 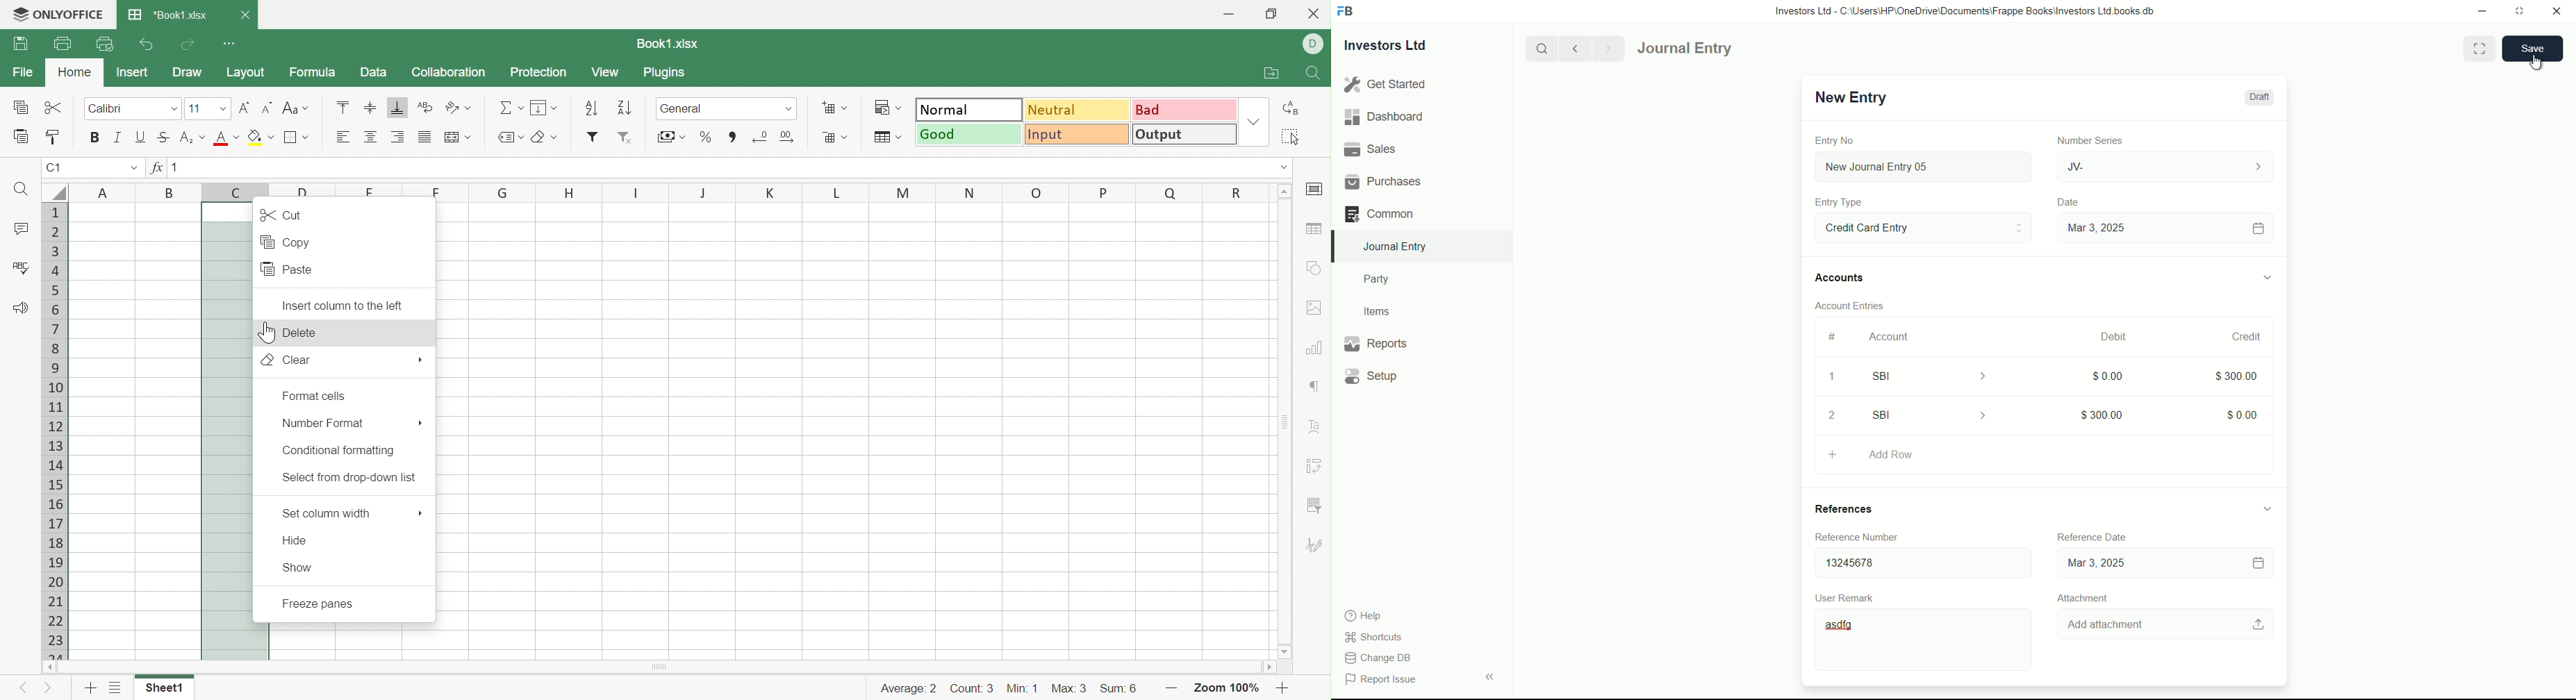 I want to click on Feedback & Support, so click(x=22, y=307).